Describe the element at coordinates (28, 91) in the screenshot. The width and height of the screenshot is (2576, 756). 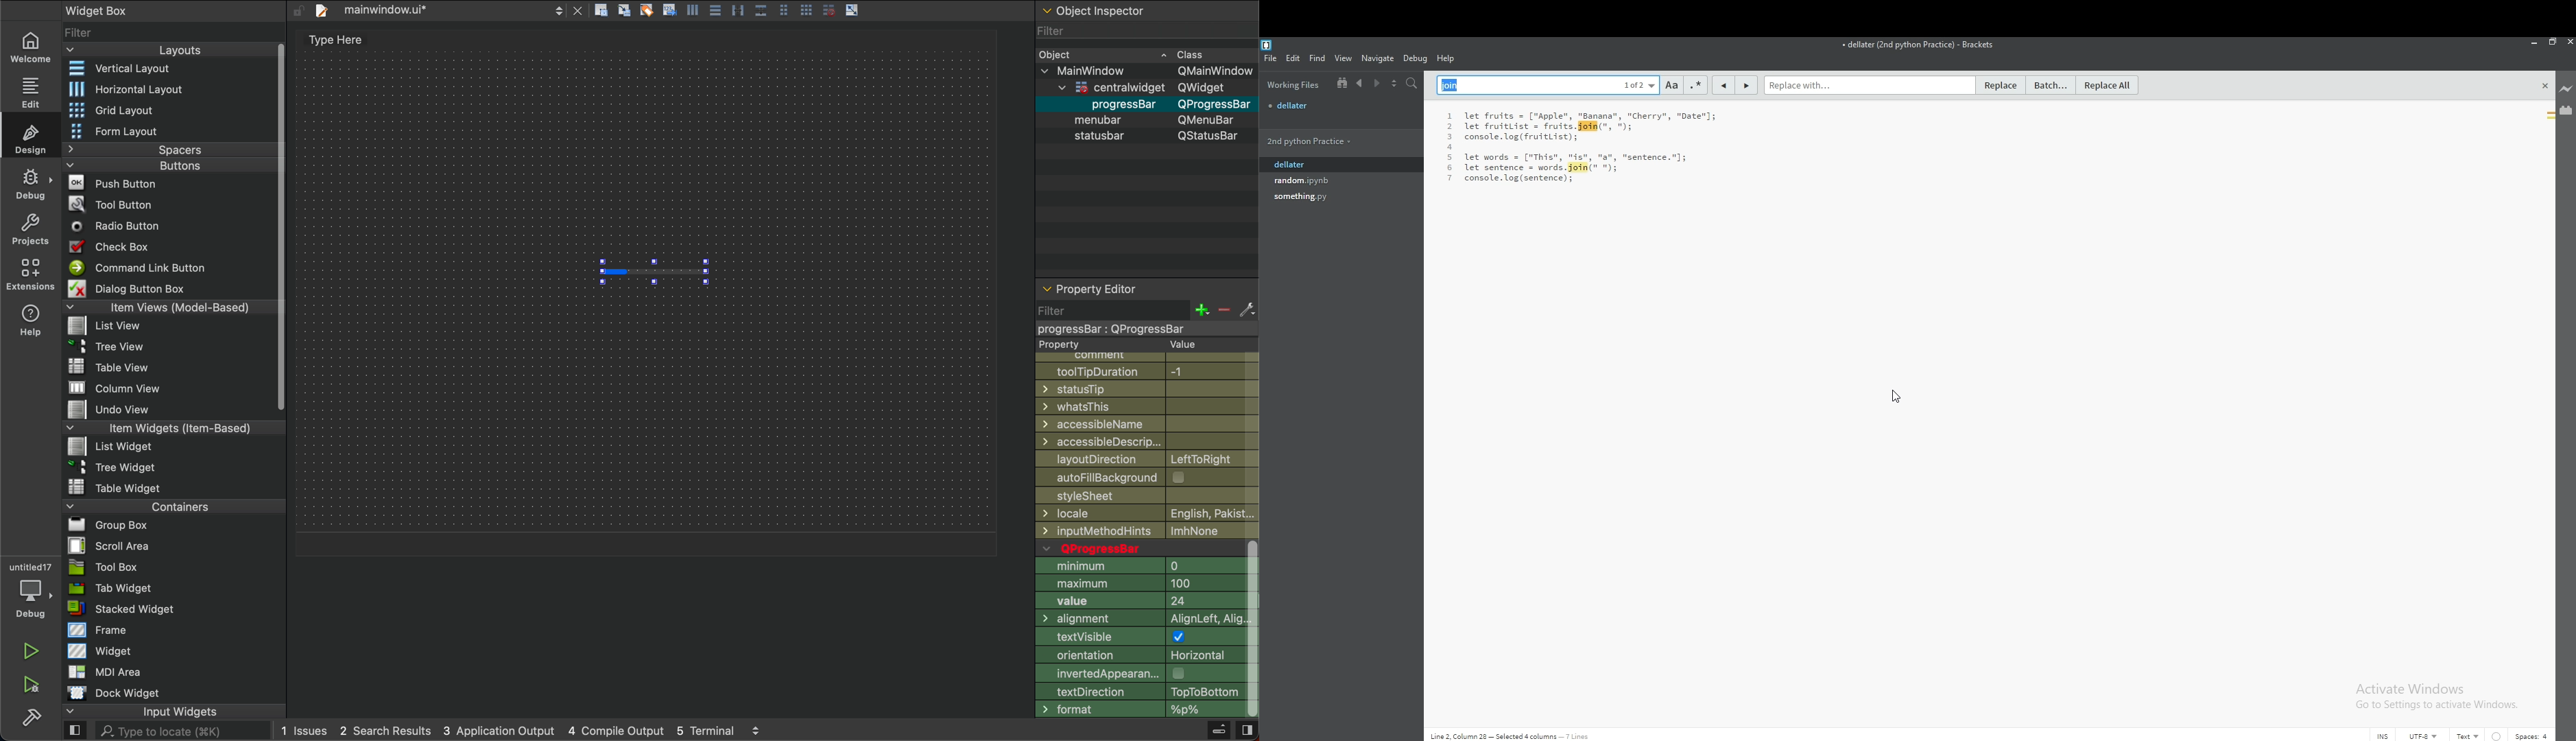
I see `edit` at that location.